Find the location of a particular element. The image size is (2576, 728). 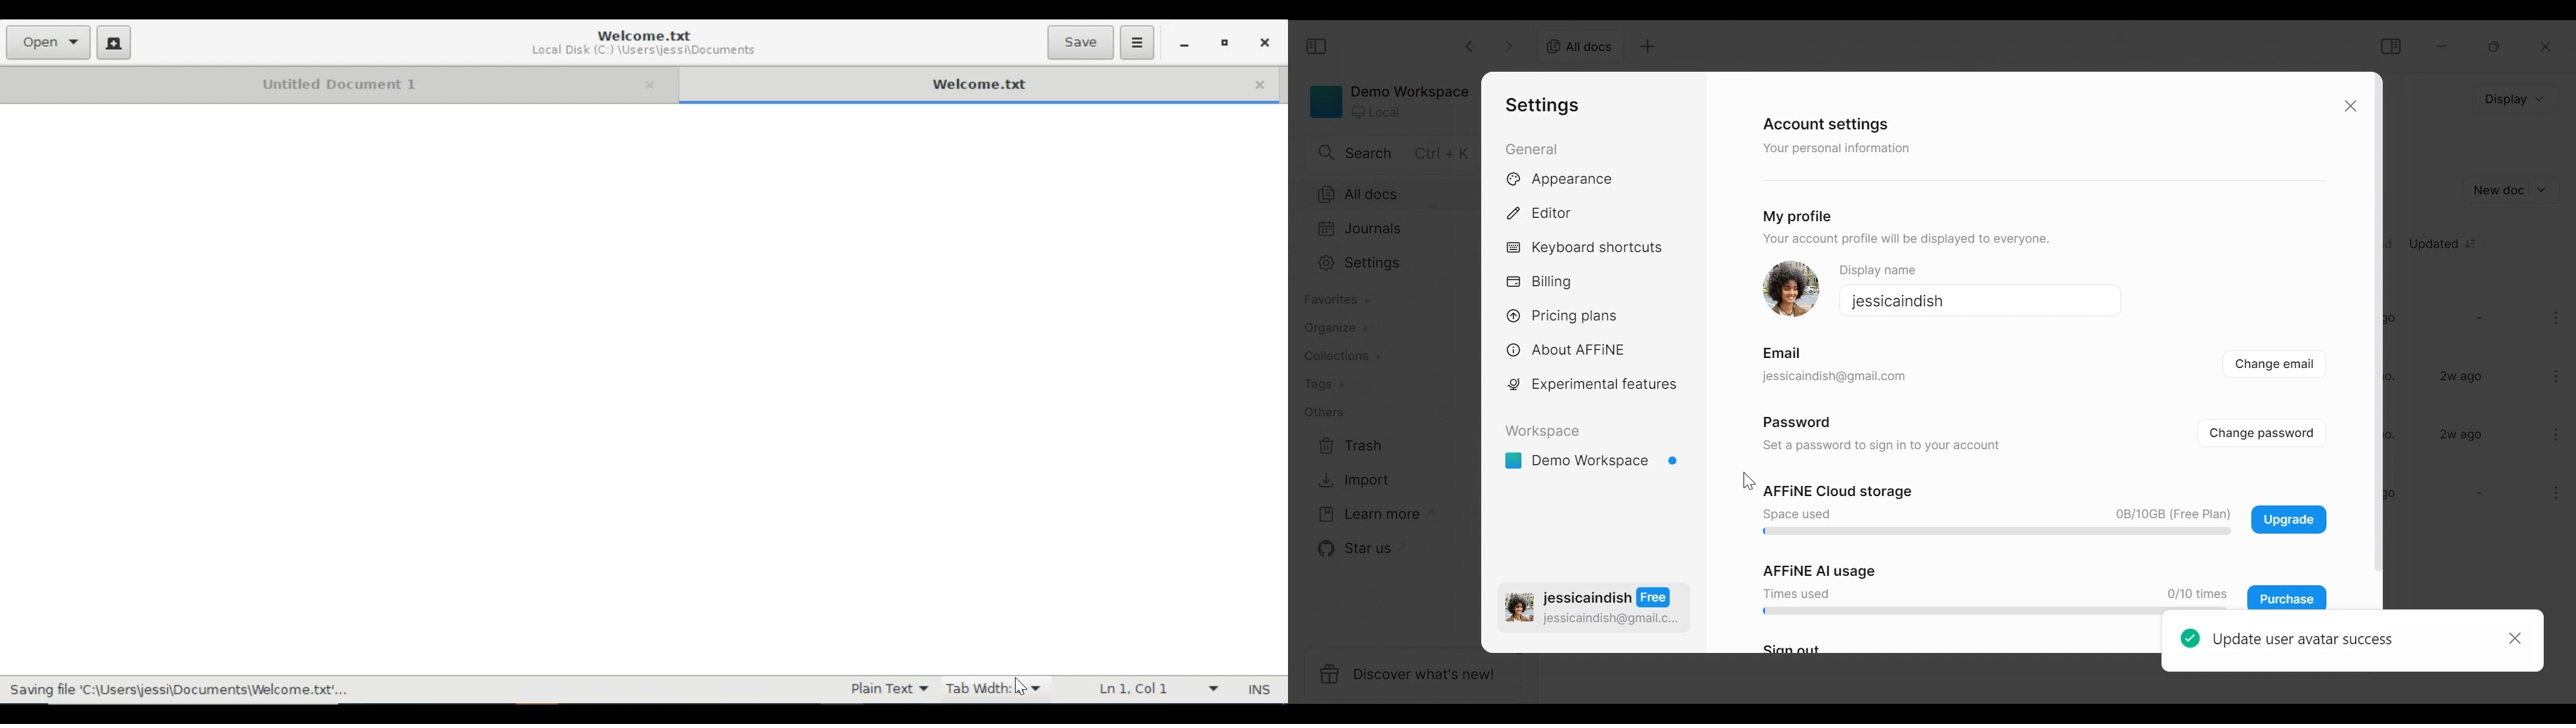

Demo Workspace is located at coordinates (1593, 463).